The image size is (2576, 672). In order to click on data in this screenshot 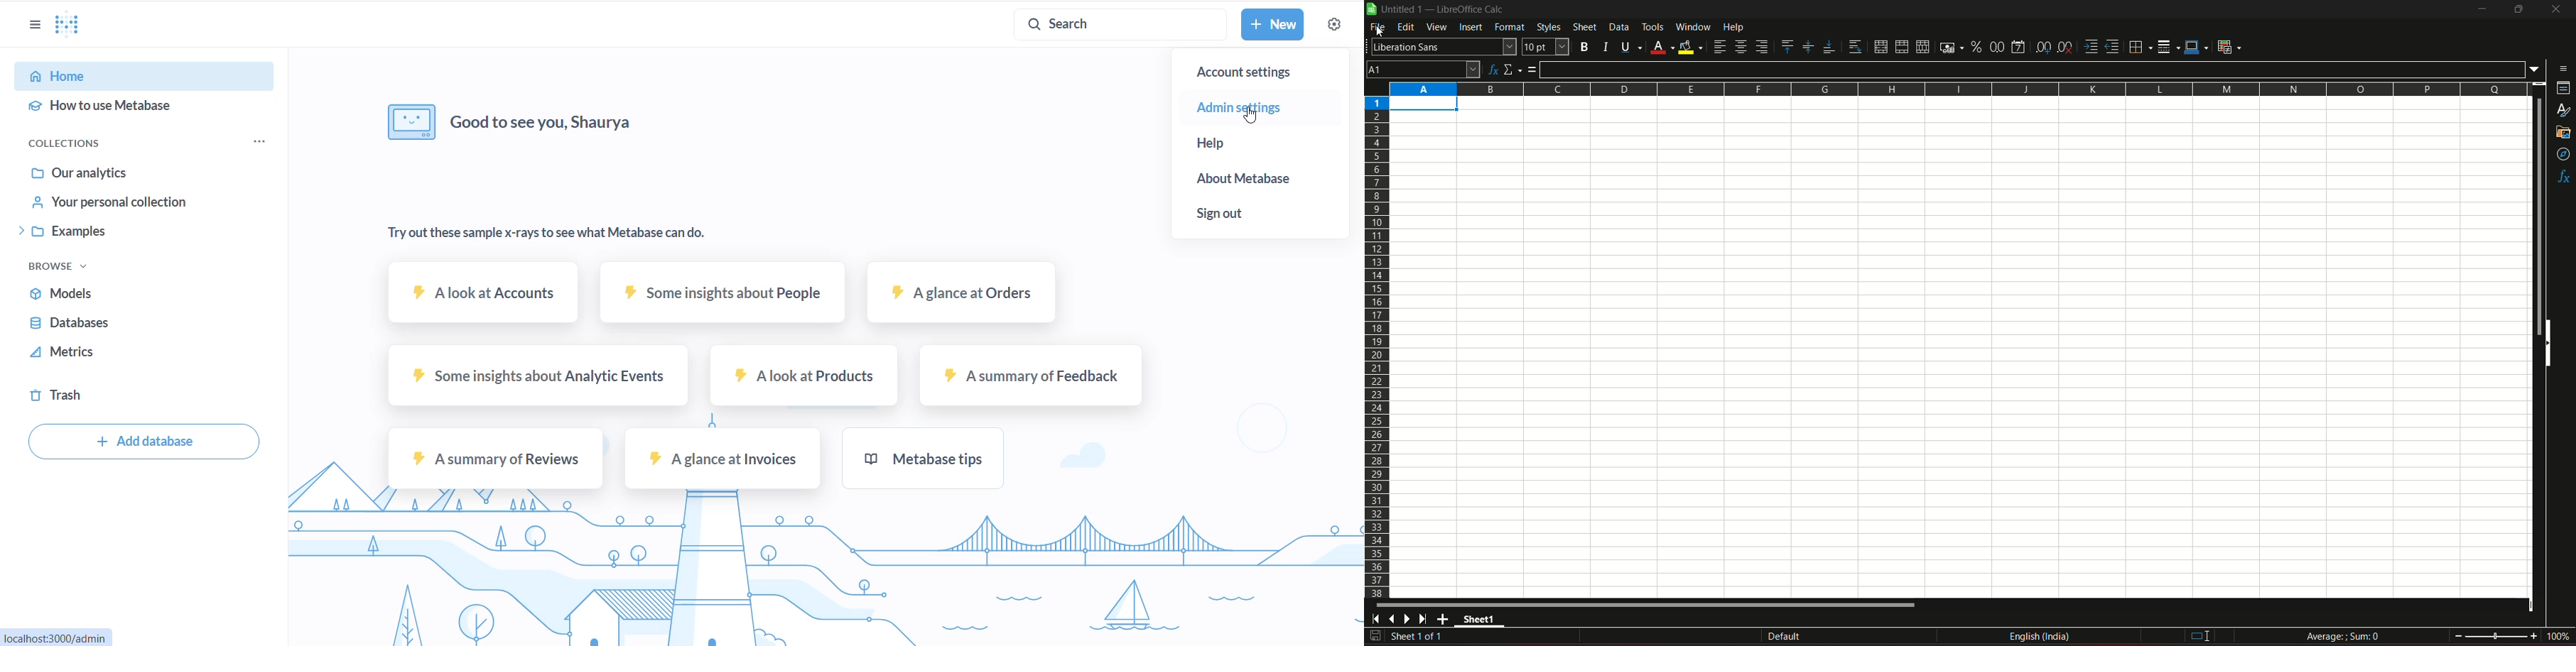, I will do `click(1618, 27)`.